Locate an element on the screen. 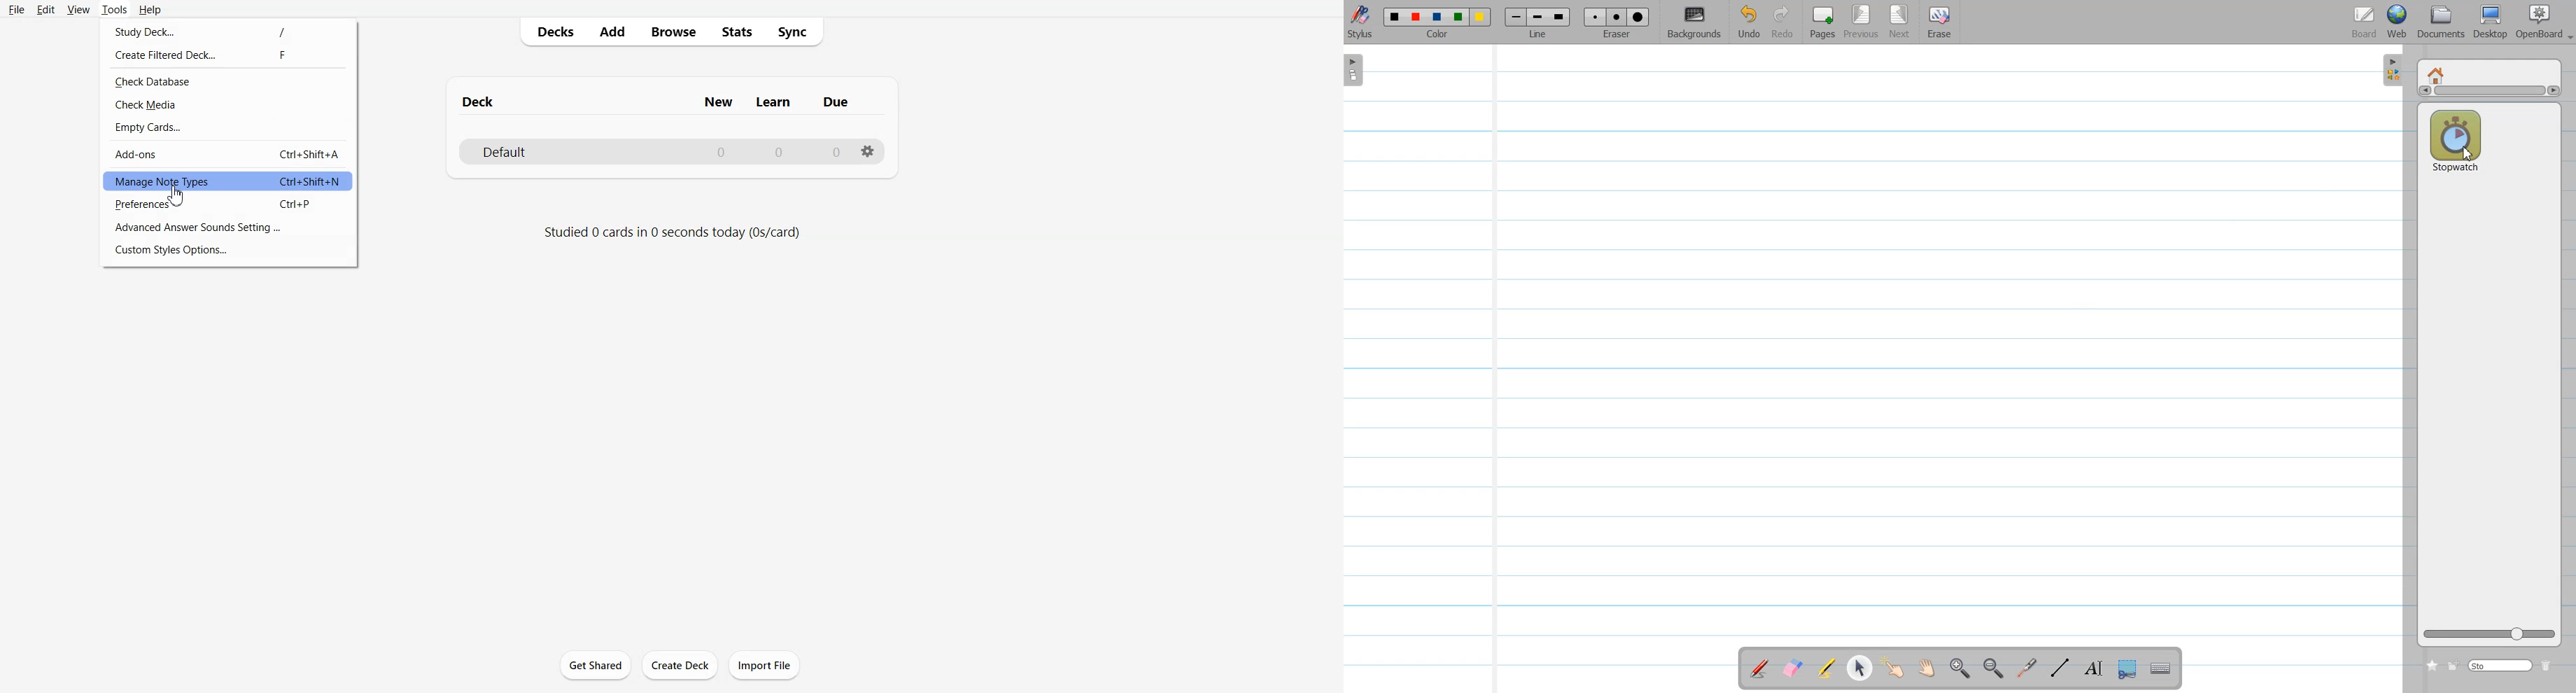 This screenshot has width=2576, height=700. Erase annotation is located at coordinates (1791, 667).